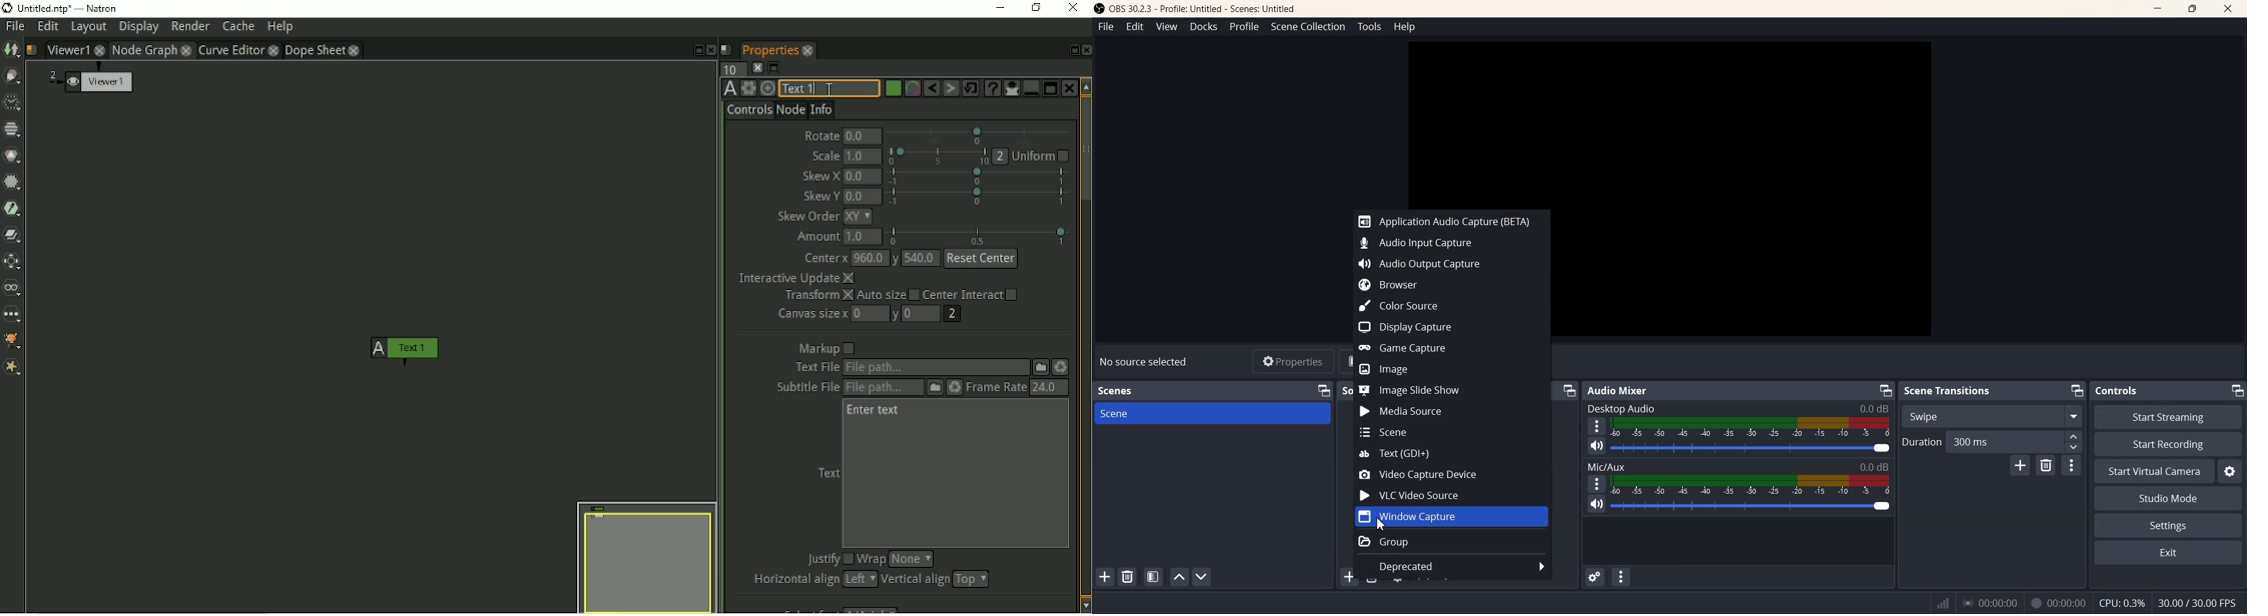 The image size is (2268, 616). What do you see at coordinates (1752, 427) in the screenshot?
I see `Volume Indicator` at bounding box center [1752, 427].